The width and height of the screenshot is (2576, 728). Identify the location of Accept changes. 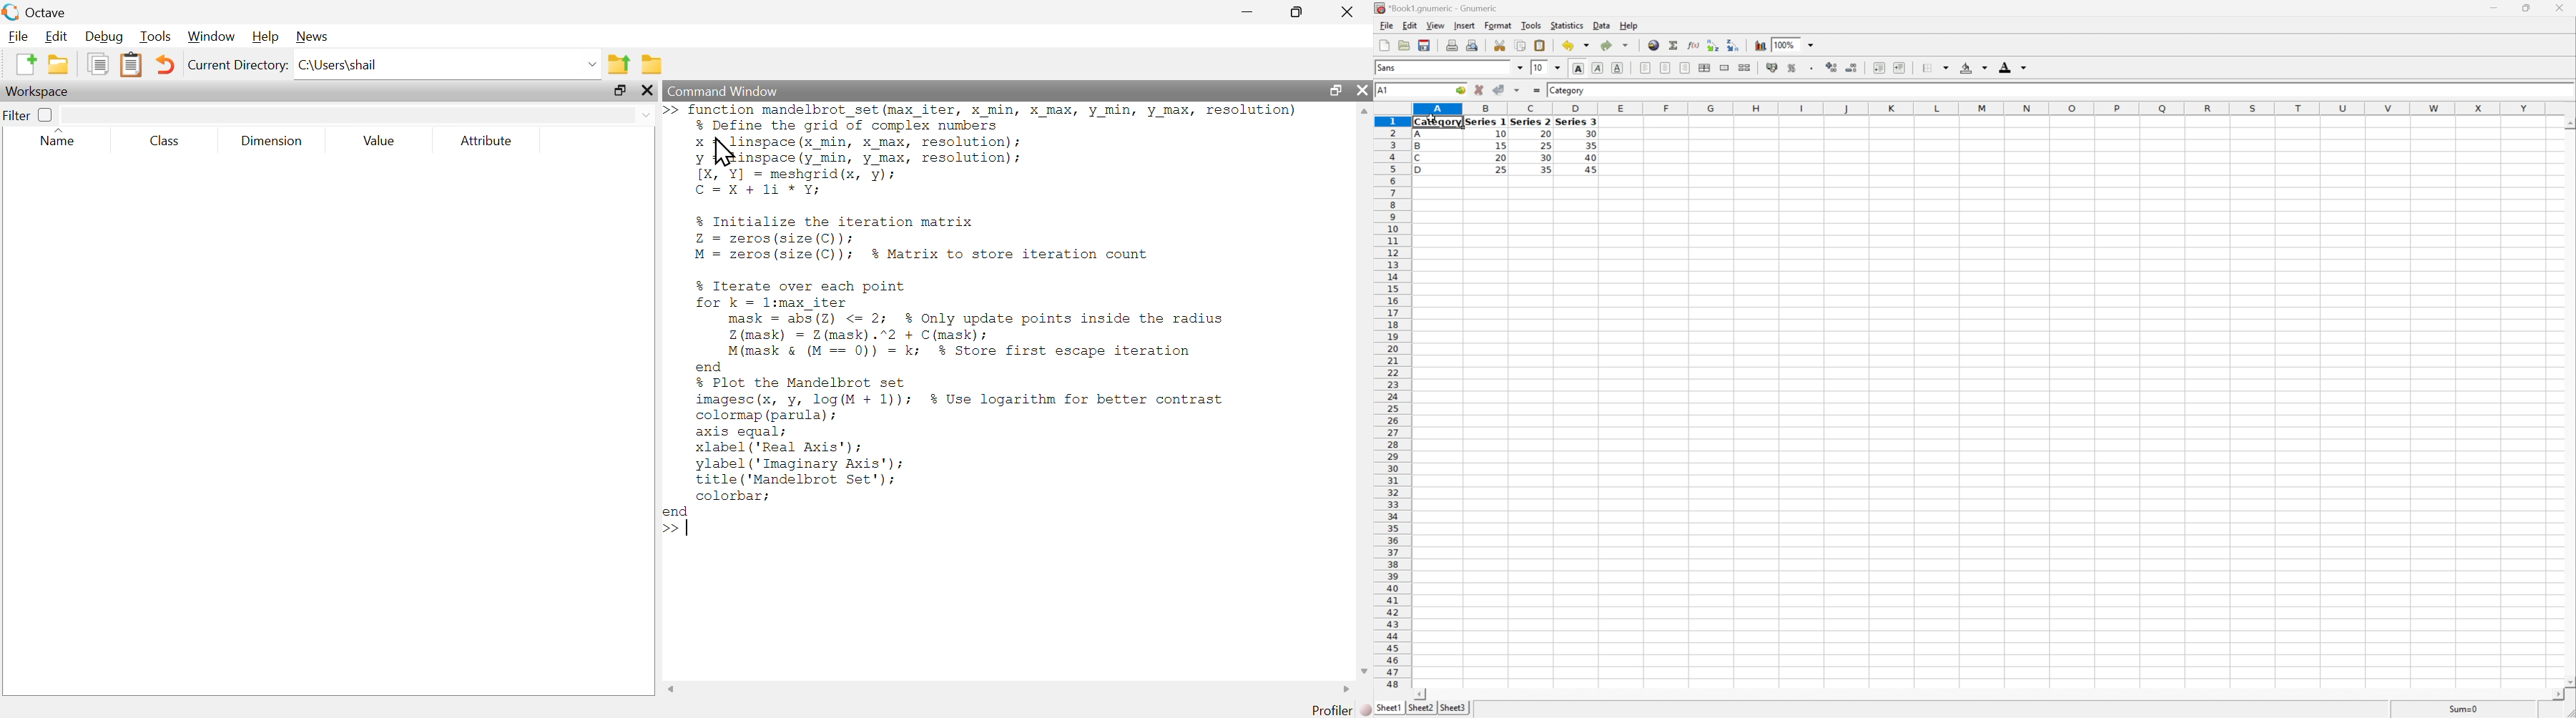
(1497, 89).